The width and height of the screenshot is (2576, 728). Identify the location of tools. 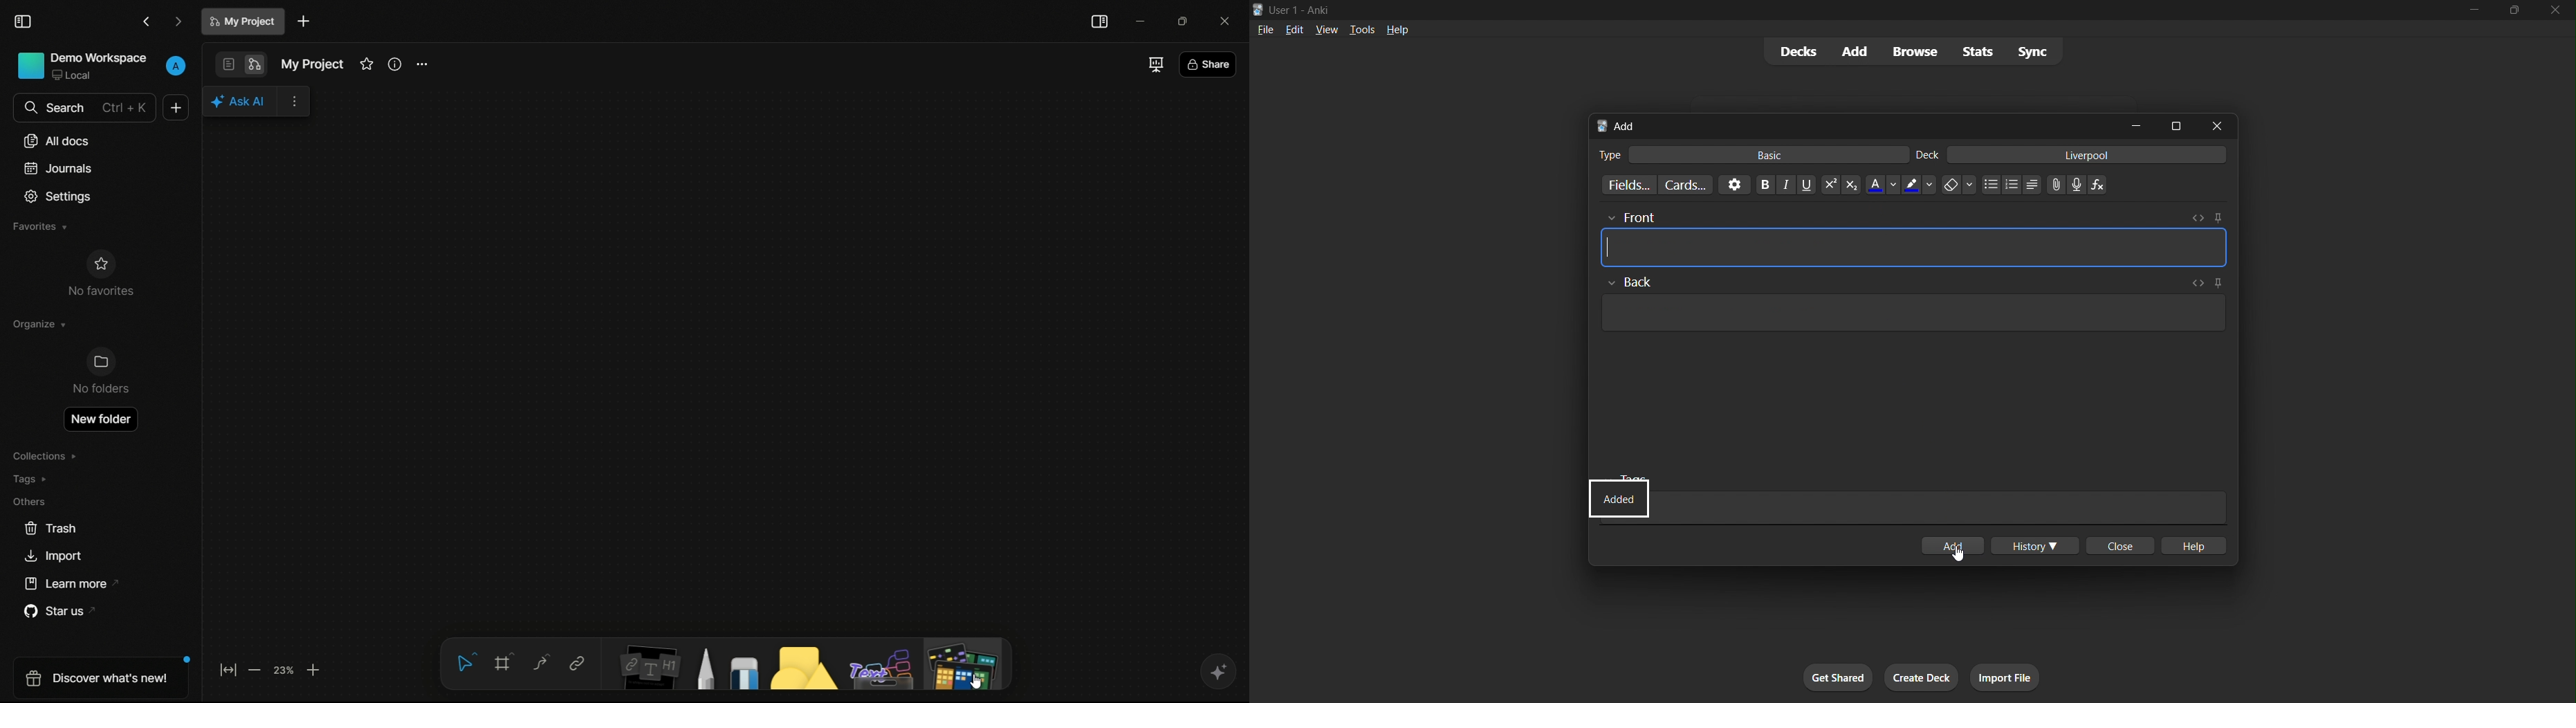
(1362, 28).